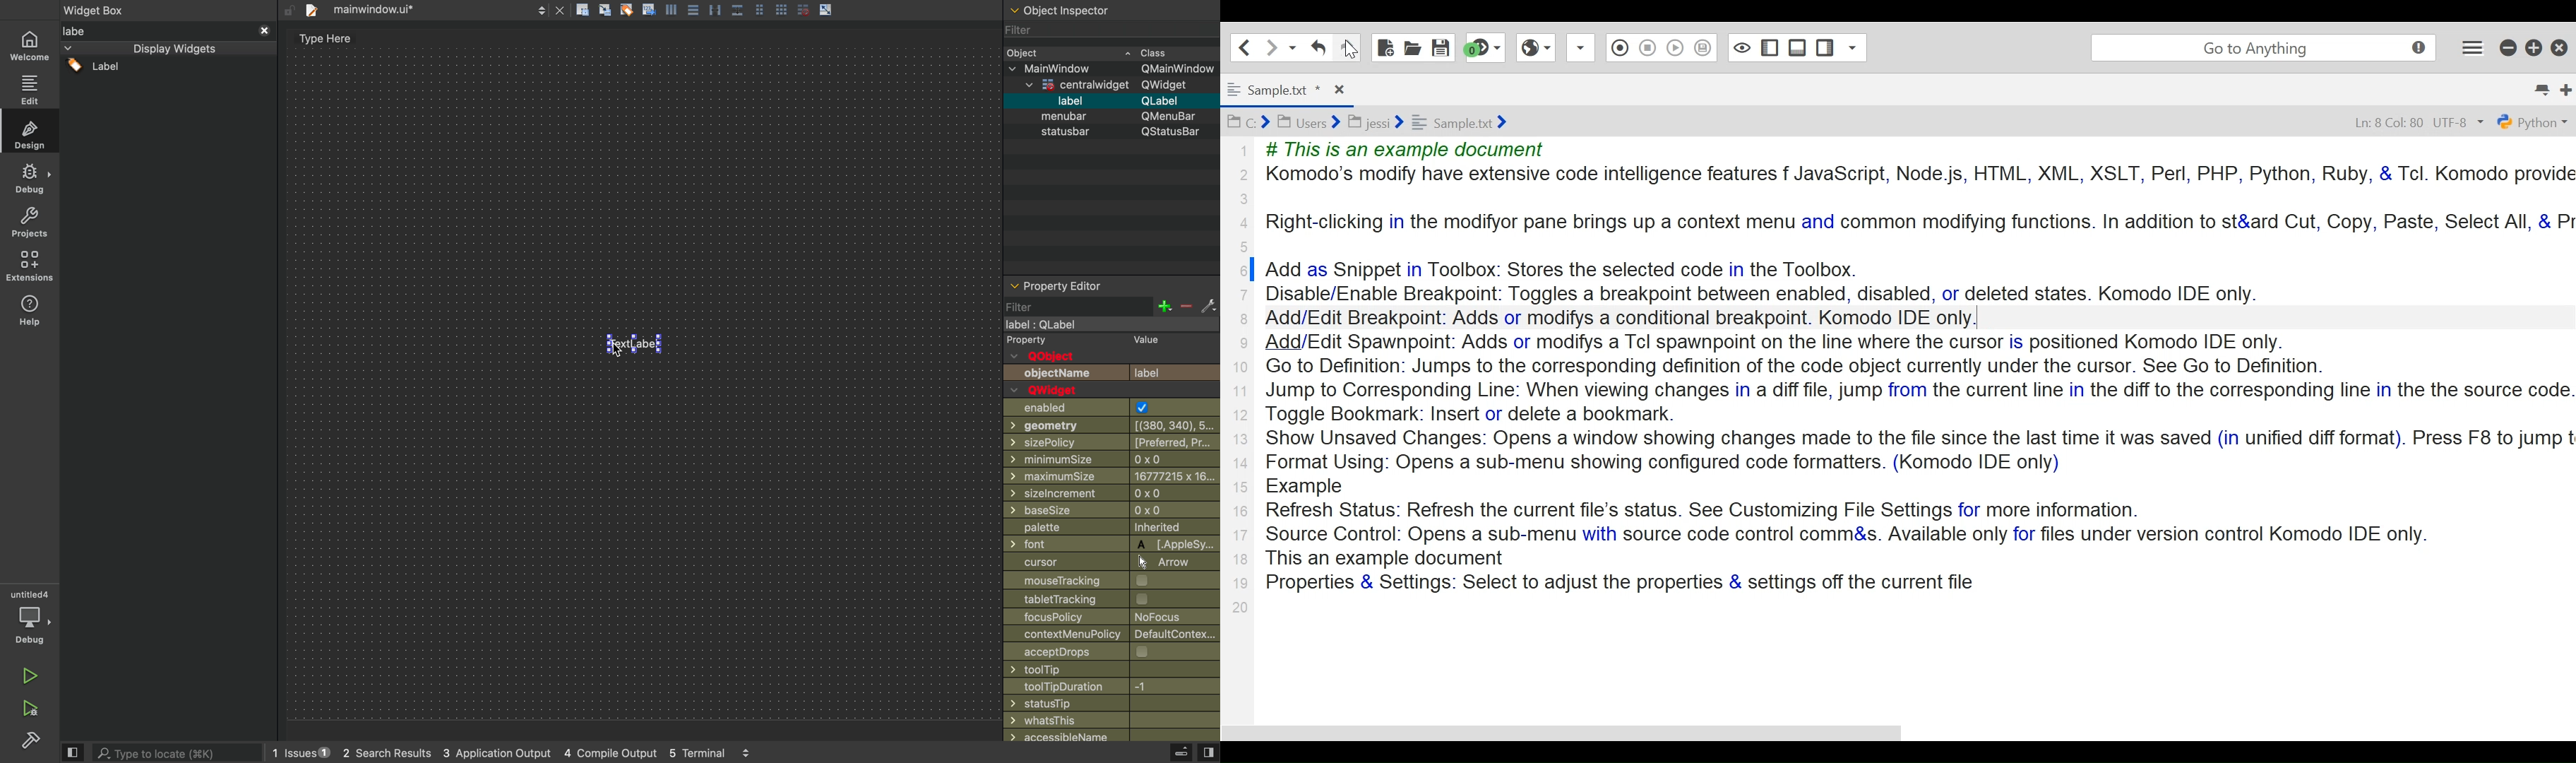 The width and height of the screenshot is (2576, 784). I want to click on Show/Hide Right Pane, so click(1825, 47).